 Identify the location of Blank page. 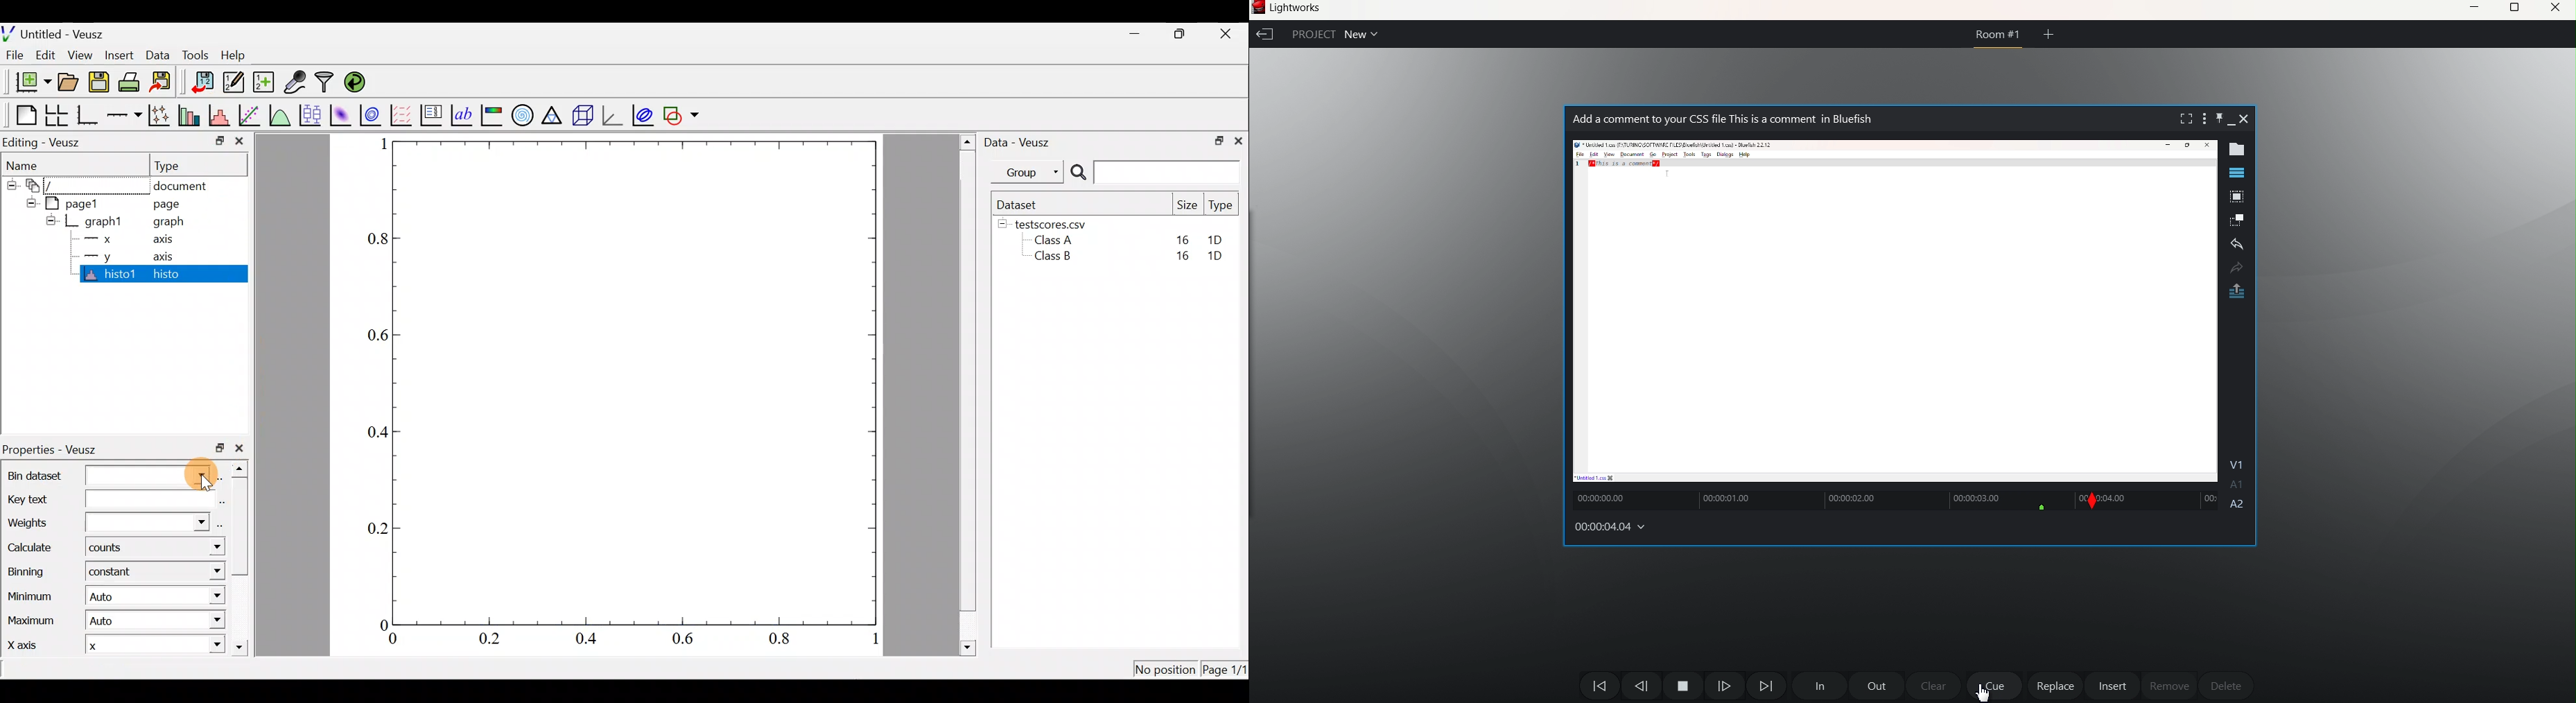
(20, 113).